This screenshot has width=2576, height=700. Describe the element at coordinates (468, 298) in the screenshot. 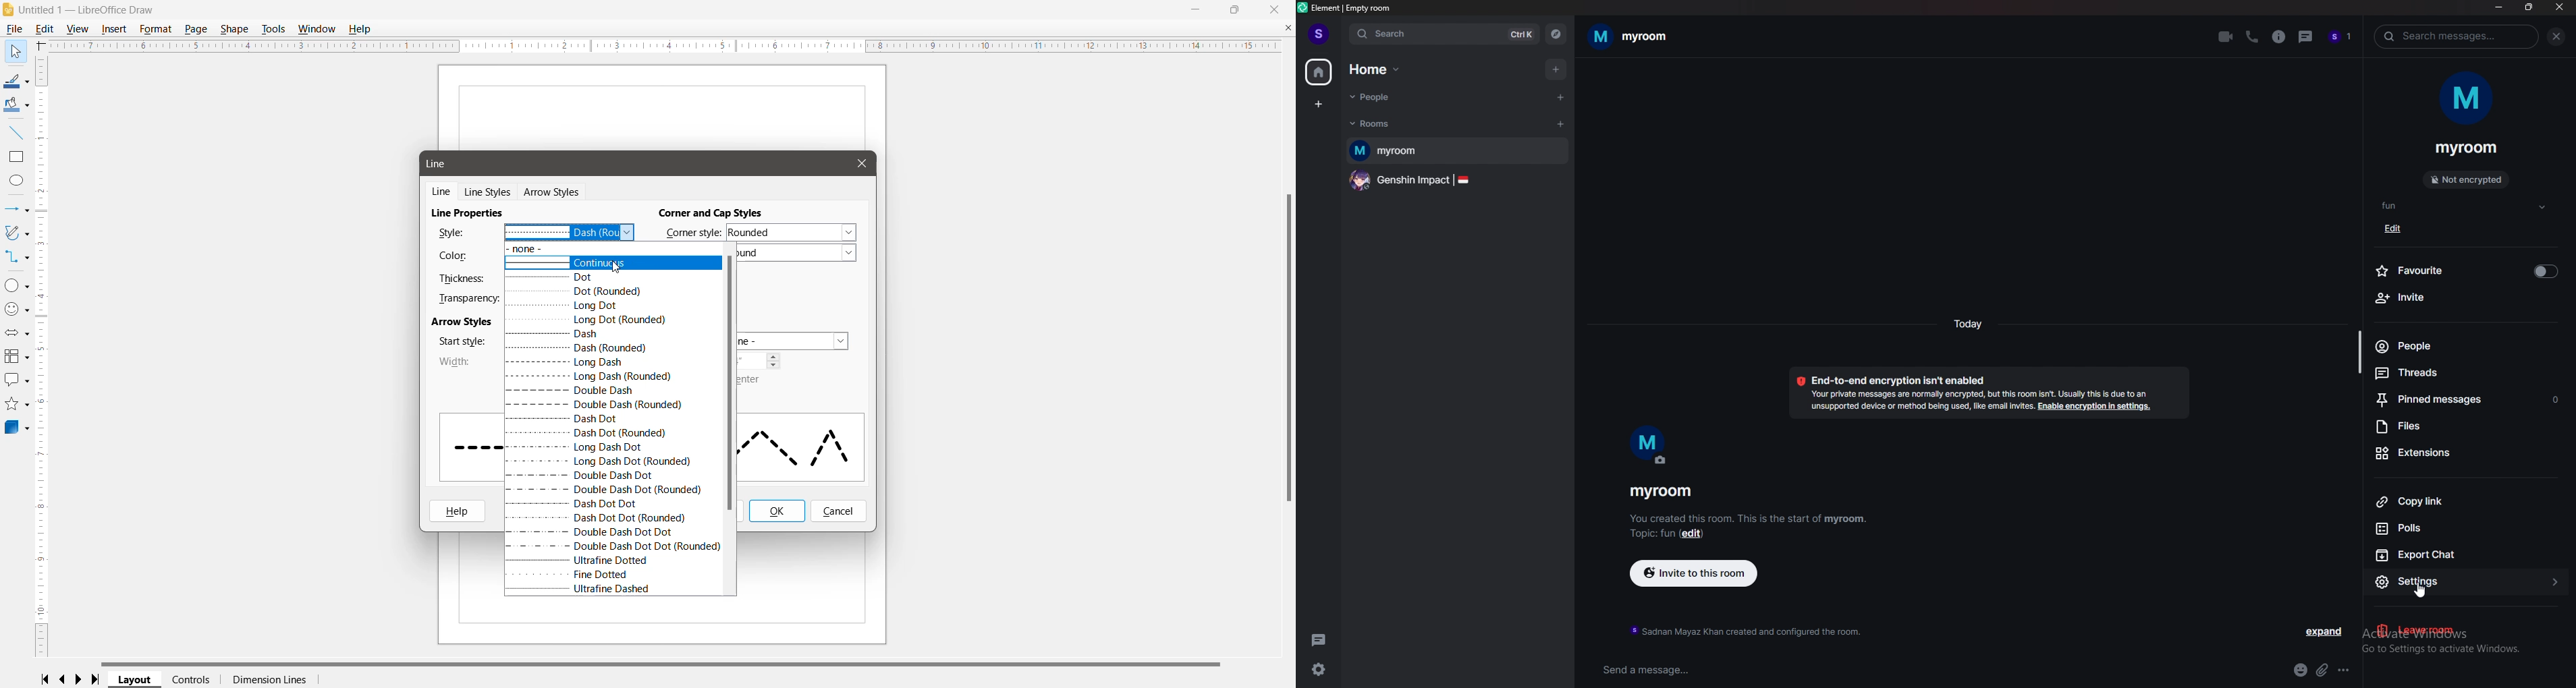

I see `Transparency` at that location.